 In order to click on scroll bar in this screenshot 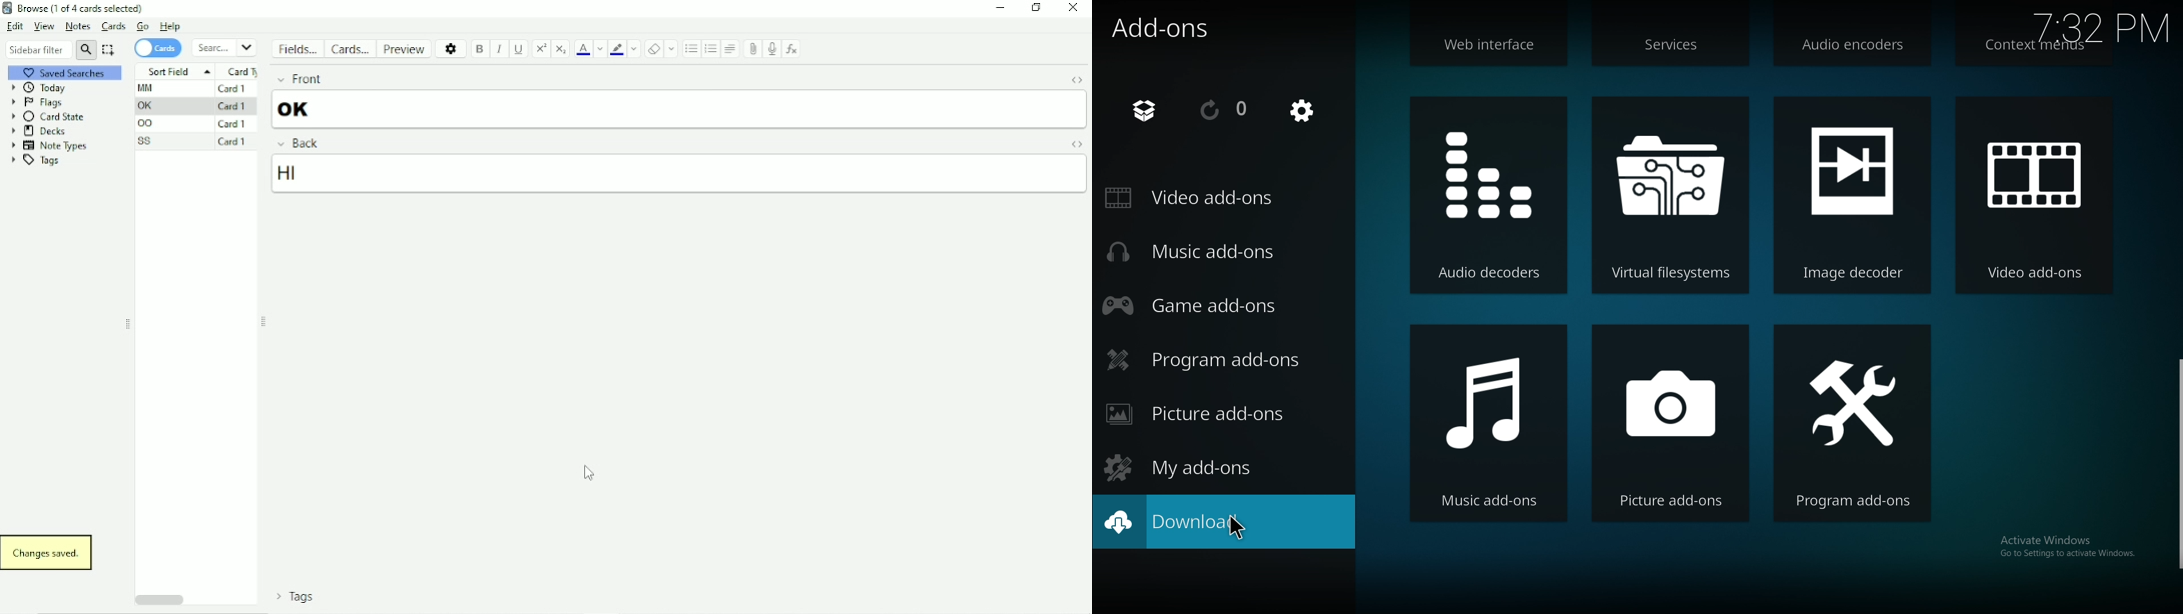, I will do `click(2178, 465)`.